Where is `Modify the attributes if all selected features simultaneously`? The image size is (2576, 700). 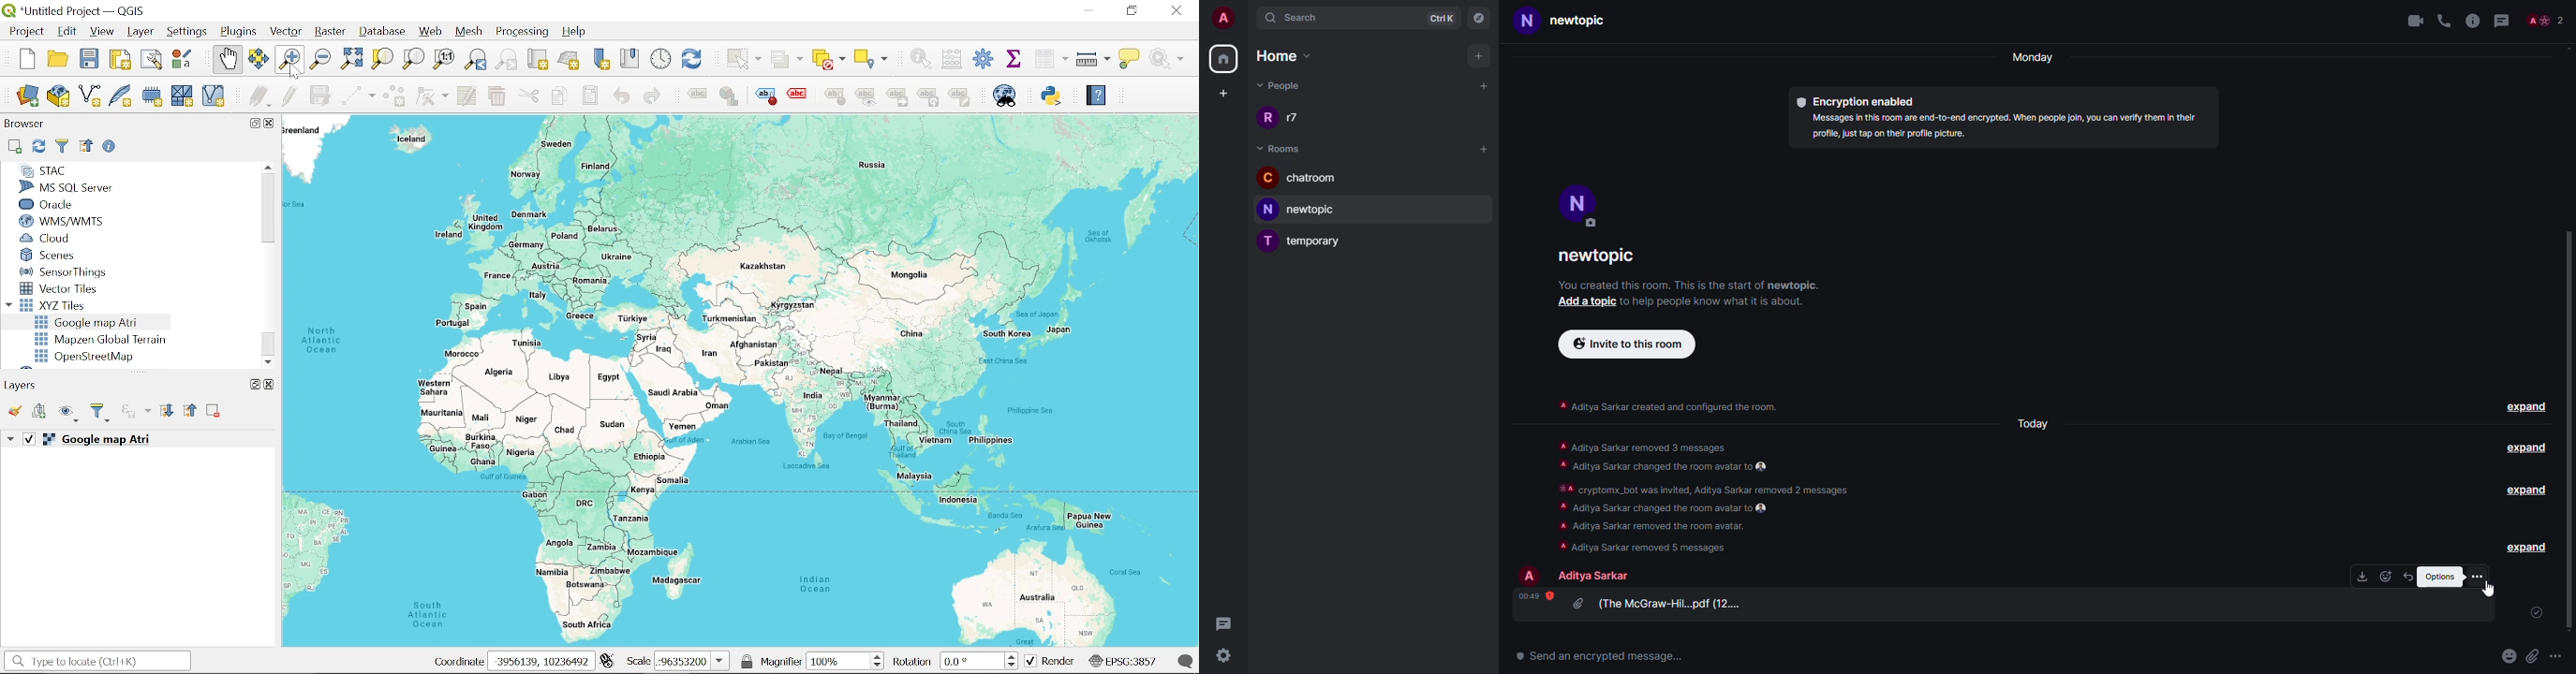
Modify the attributes if all selected features simultaneously is located at coordinates (467, 96).